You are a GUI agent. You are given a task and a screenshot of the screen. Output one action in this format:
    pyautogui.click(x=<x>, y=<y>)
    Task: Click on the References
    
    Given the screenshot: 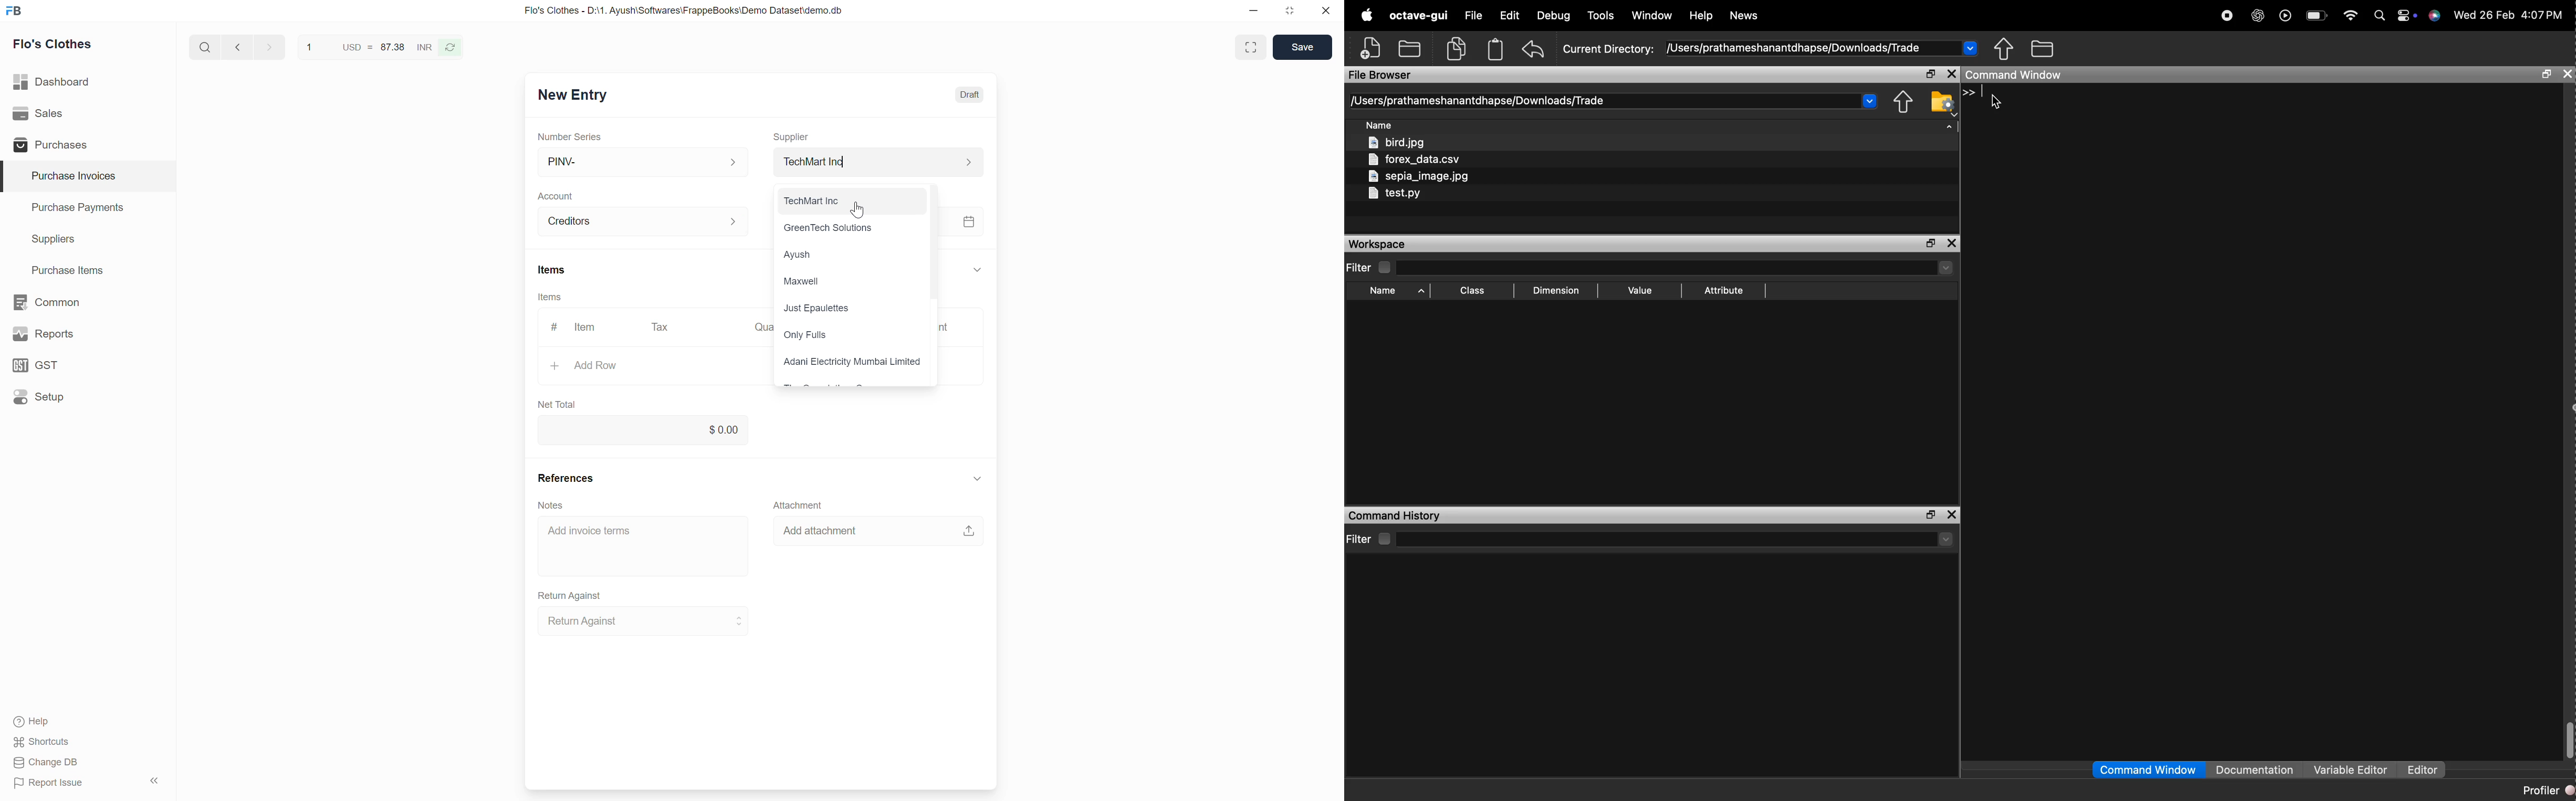 What is the action you would take?
    pyautogui.click(x=567, y=478)
    